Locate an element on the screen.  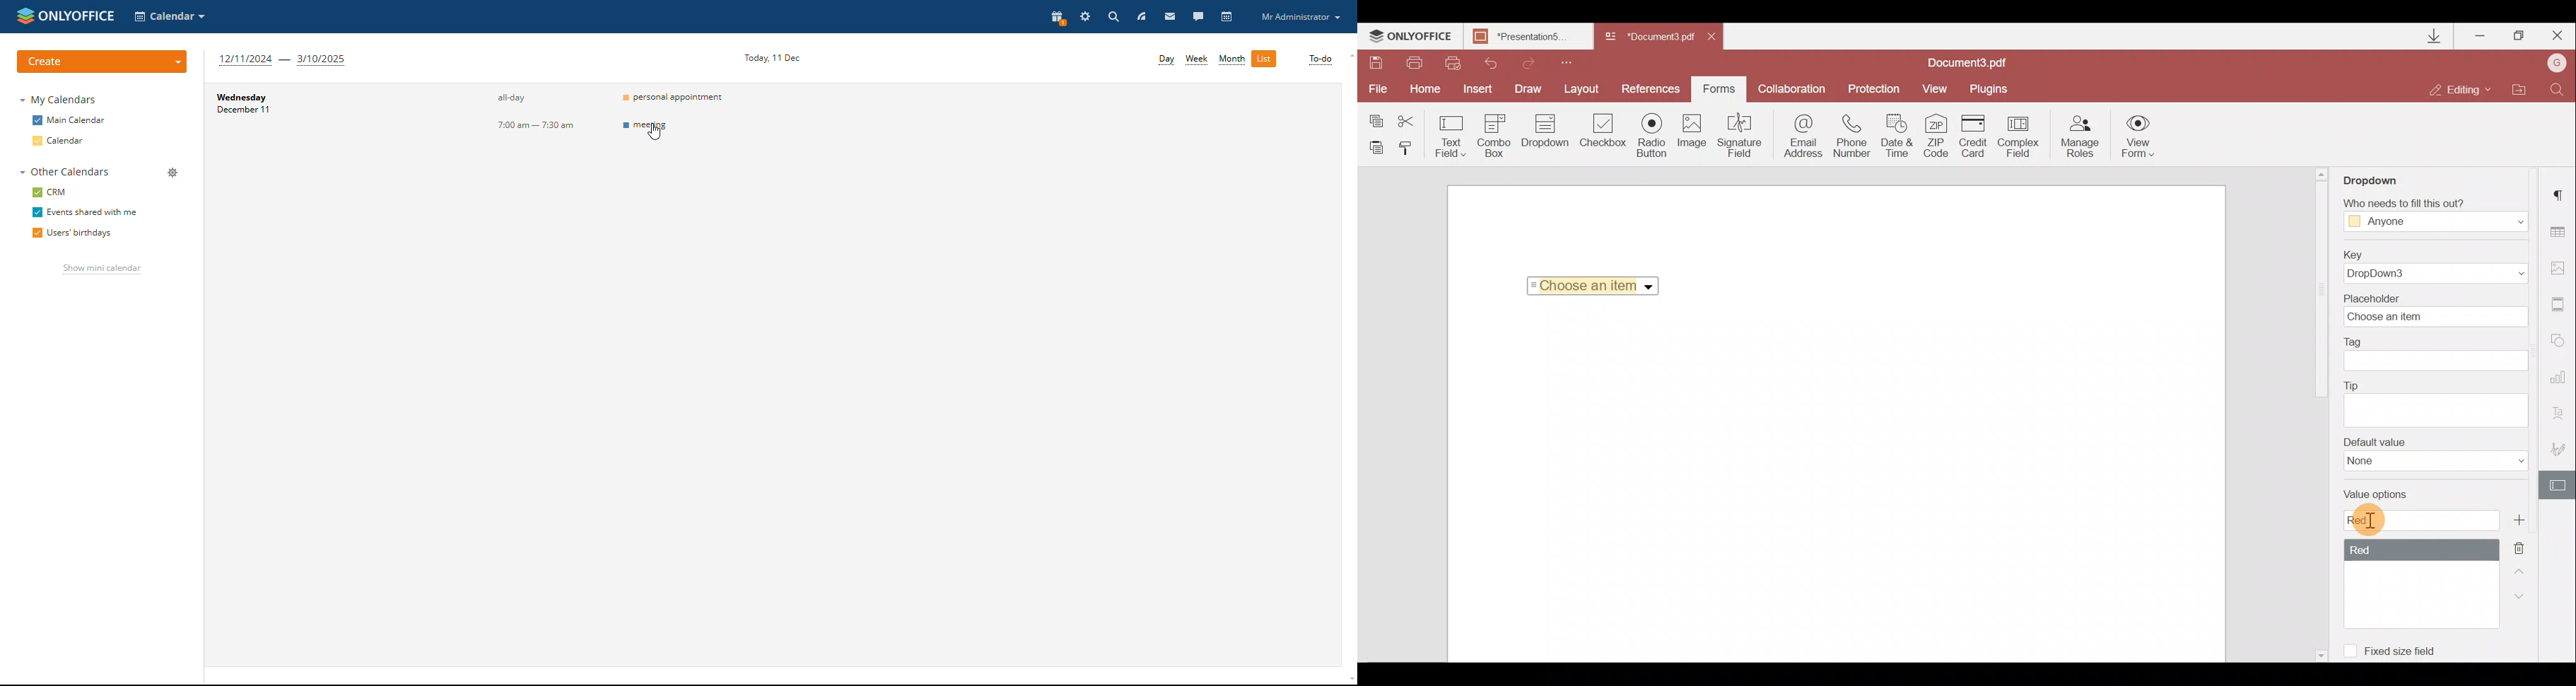
Editing mode is located at coordinates (2461, 91).